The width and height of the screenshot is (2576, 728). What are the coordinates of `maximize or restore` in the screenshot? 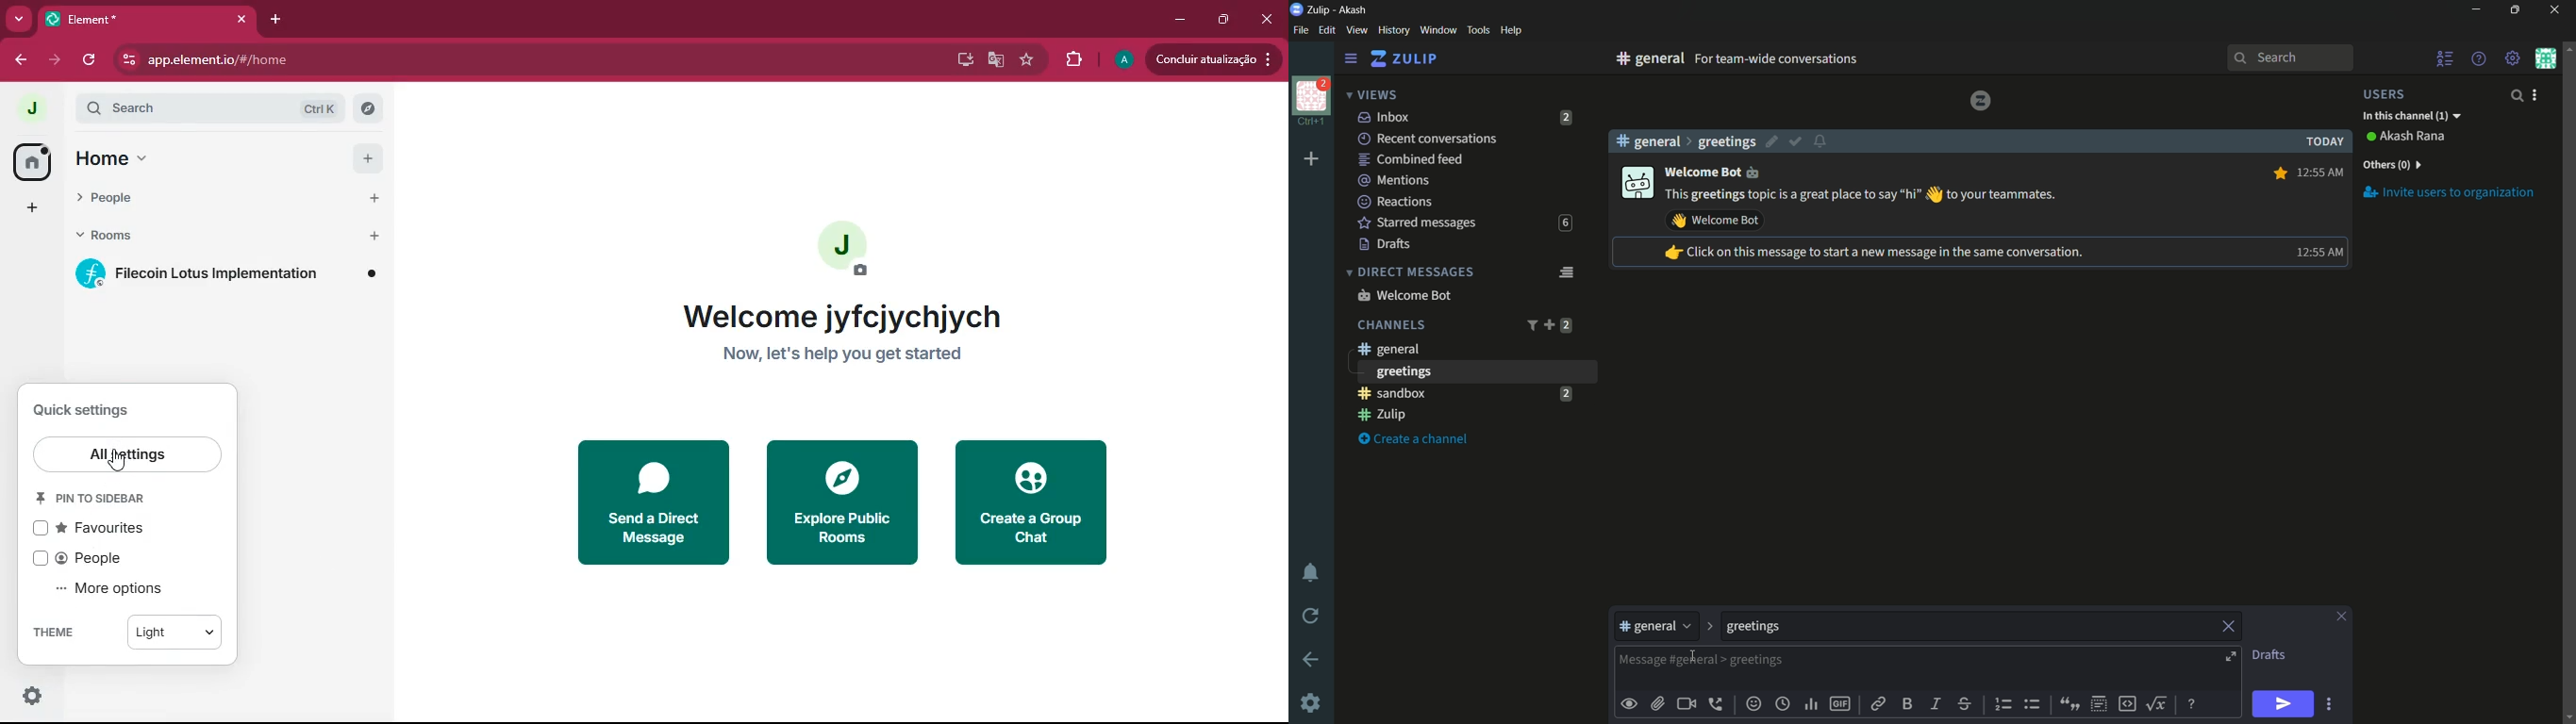 It's located at (2517, 10).